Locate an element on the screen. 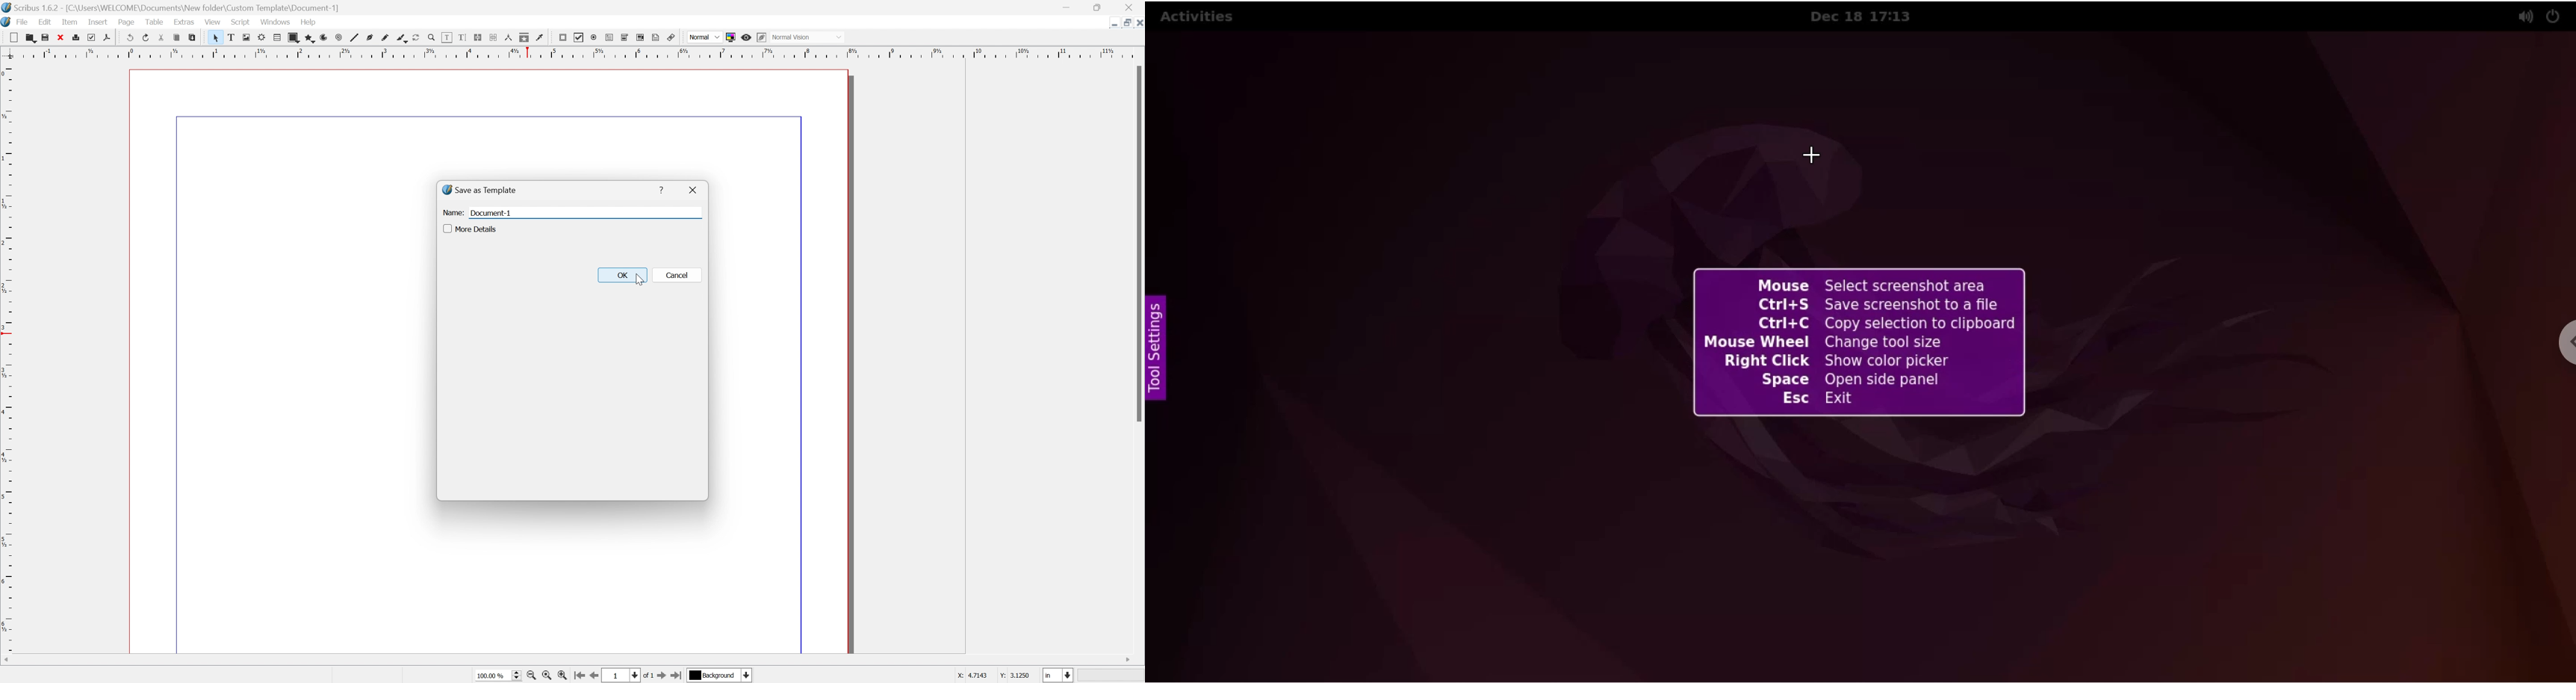 The image size is (2576, 700). bezier curve is located at coordinates (371, 37).